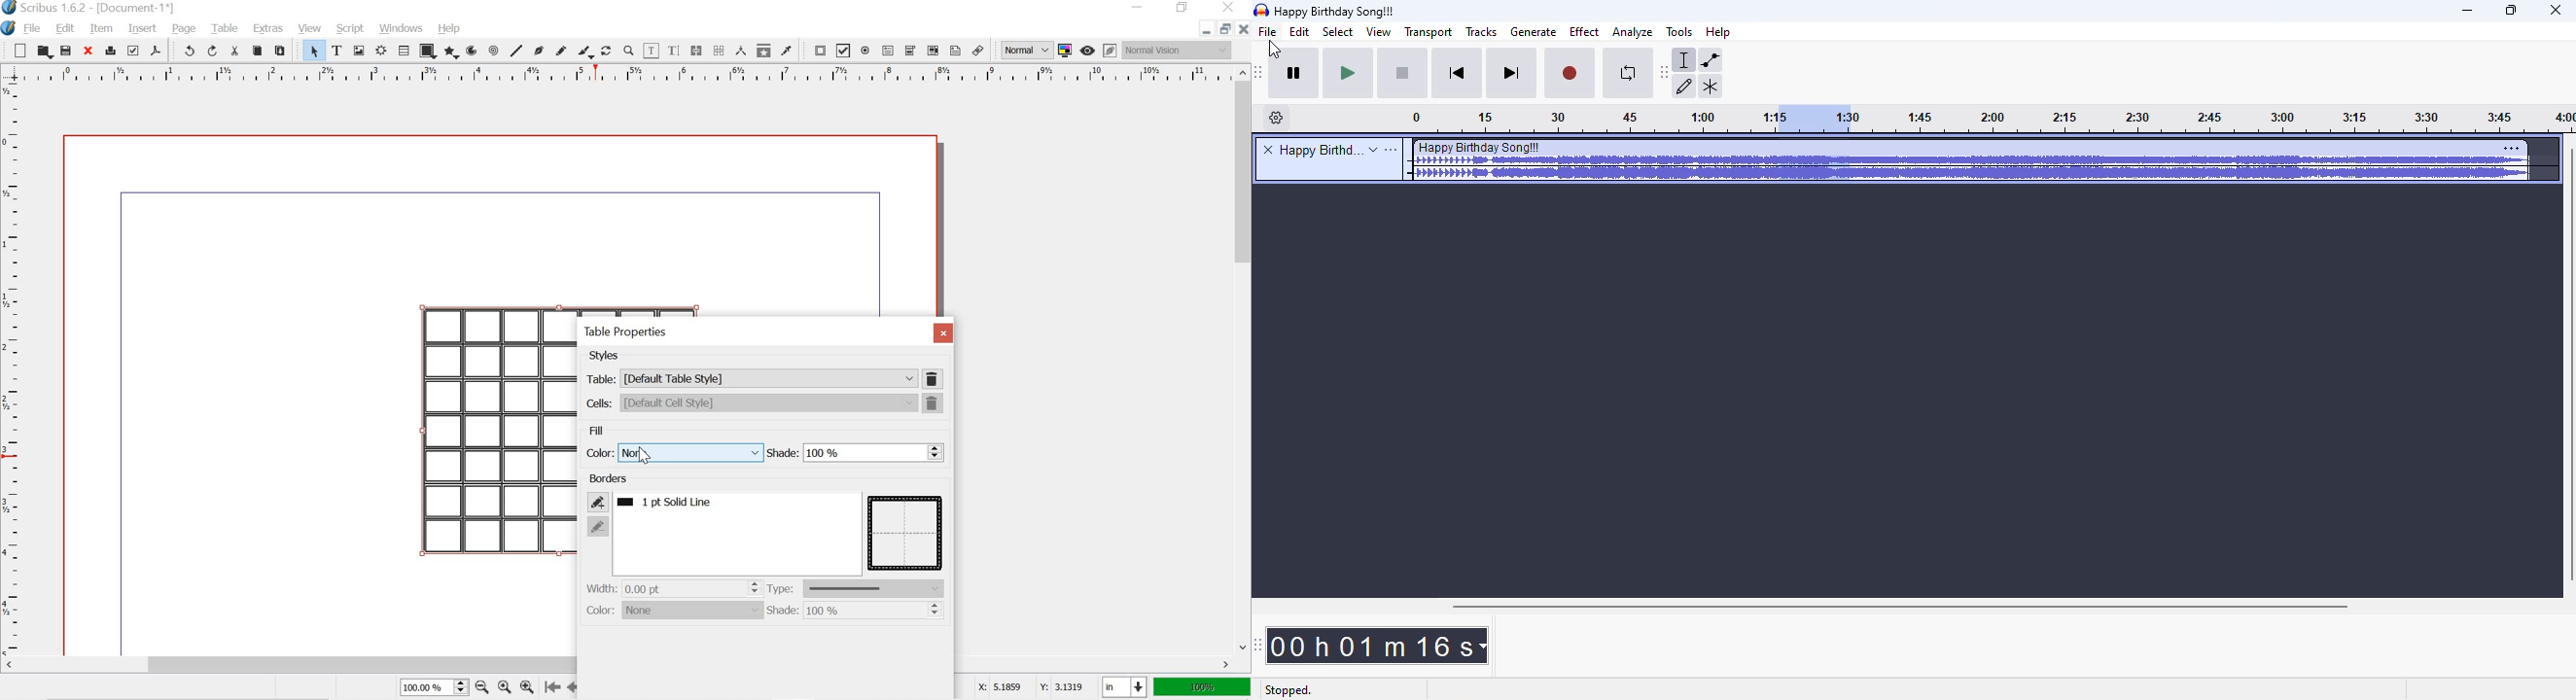  What do you see at coordinates (1373, 150) in the screenshot?
I see `expand` at bounding box center [1373, 150].